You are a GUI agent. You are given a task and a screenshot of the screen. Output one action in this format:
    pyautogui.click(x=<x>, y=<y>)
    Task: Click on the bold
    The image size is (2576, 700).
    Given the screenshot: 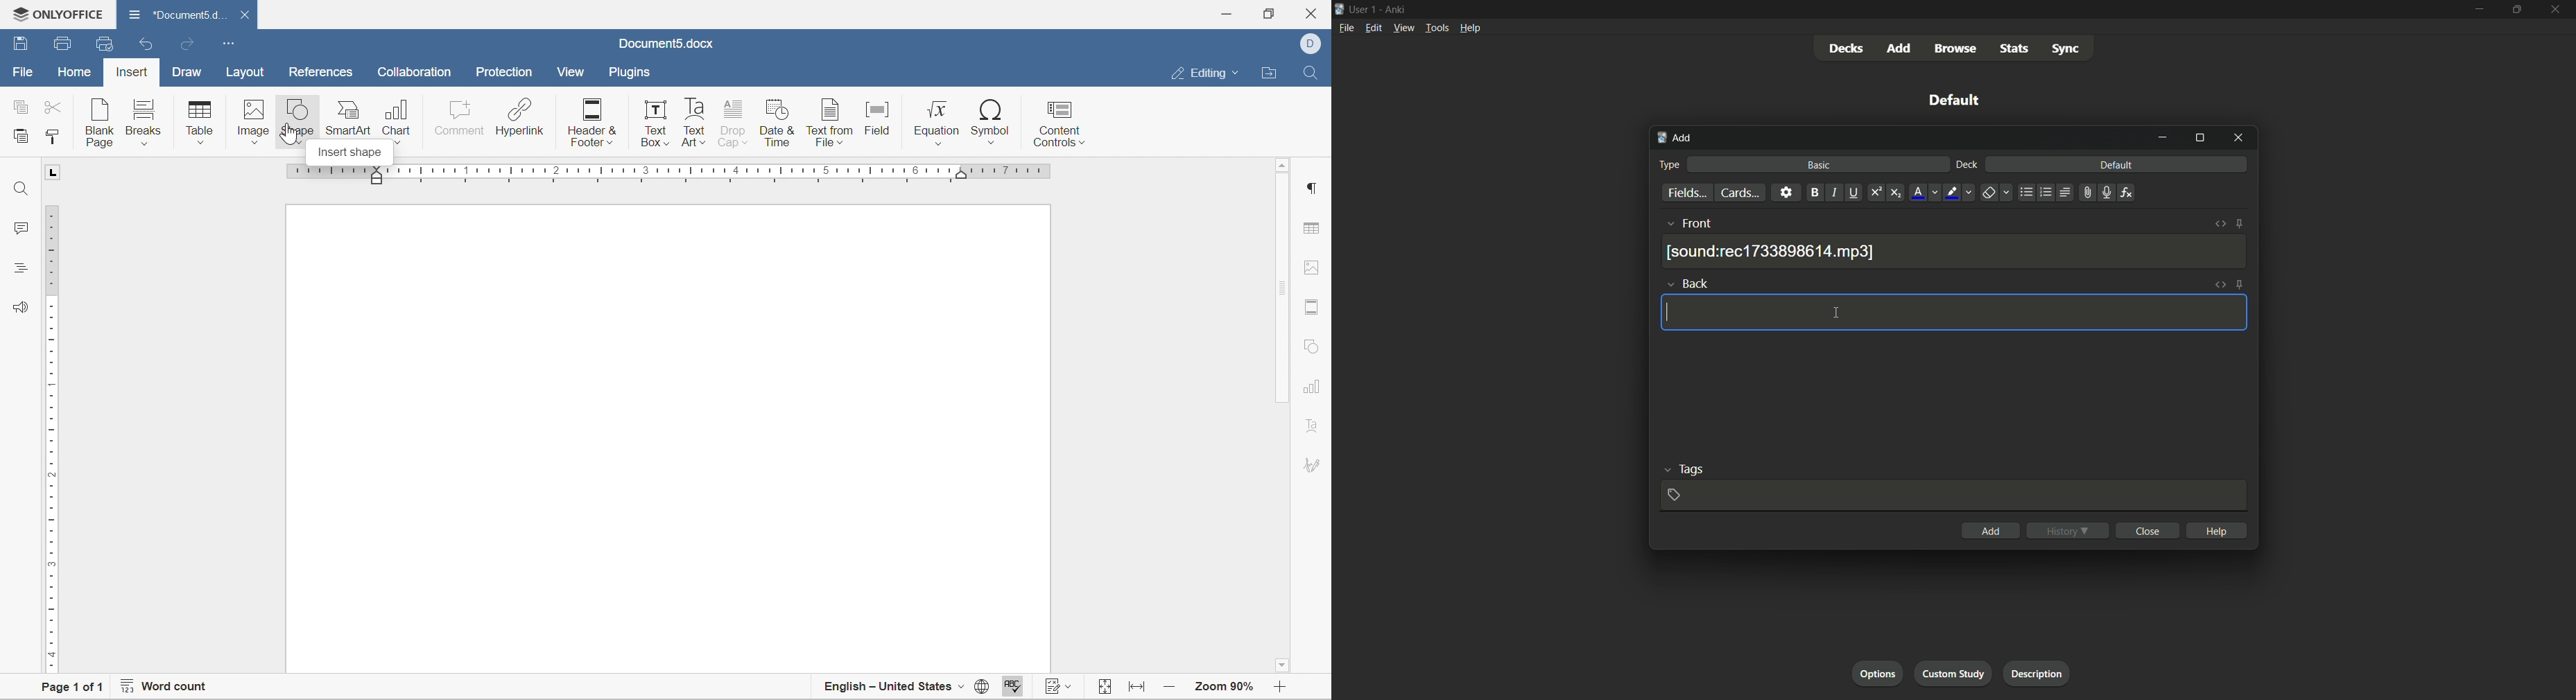 What is the action you would take?
    pyautogui.click(x=1812, y=192)
    